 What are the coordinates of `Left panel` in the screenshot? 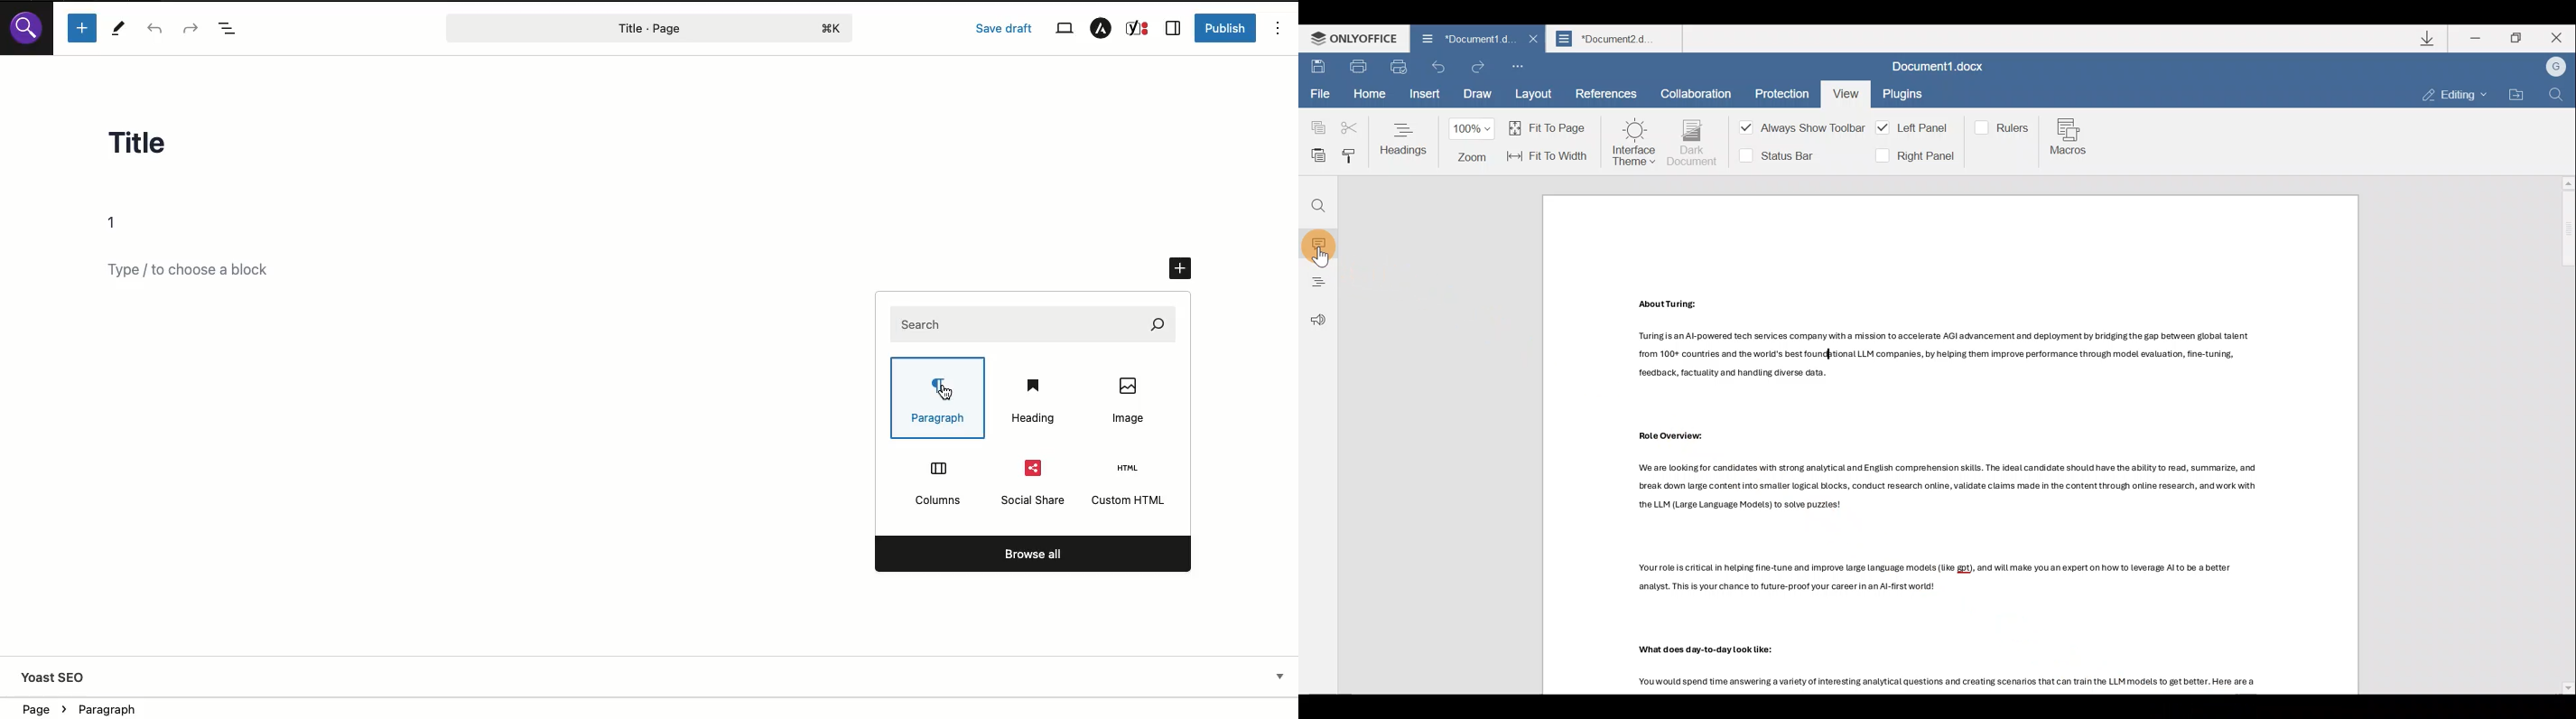 It's located at (1915, 128).